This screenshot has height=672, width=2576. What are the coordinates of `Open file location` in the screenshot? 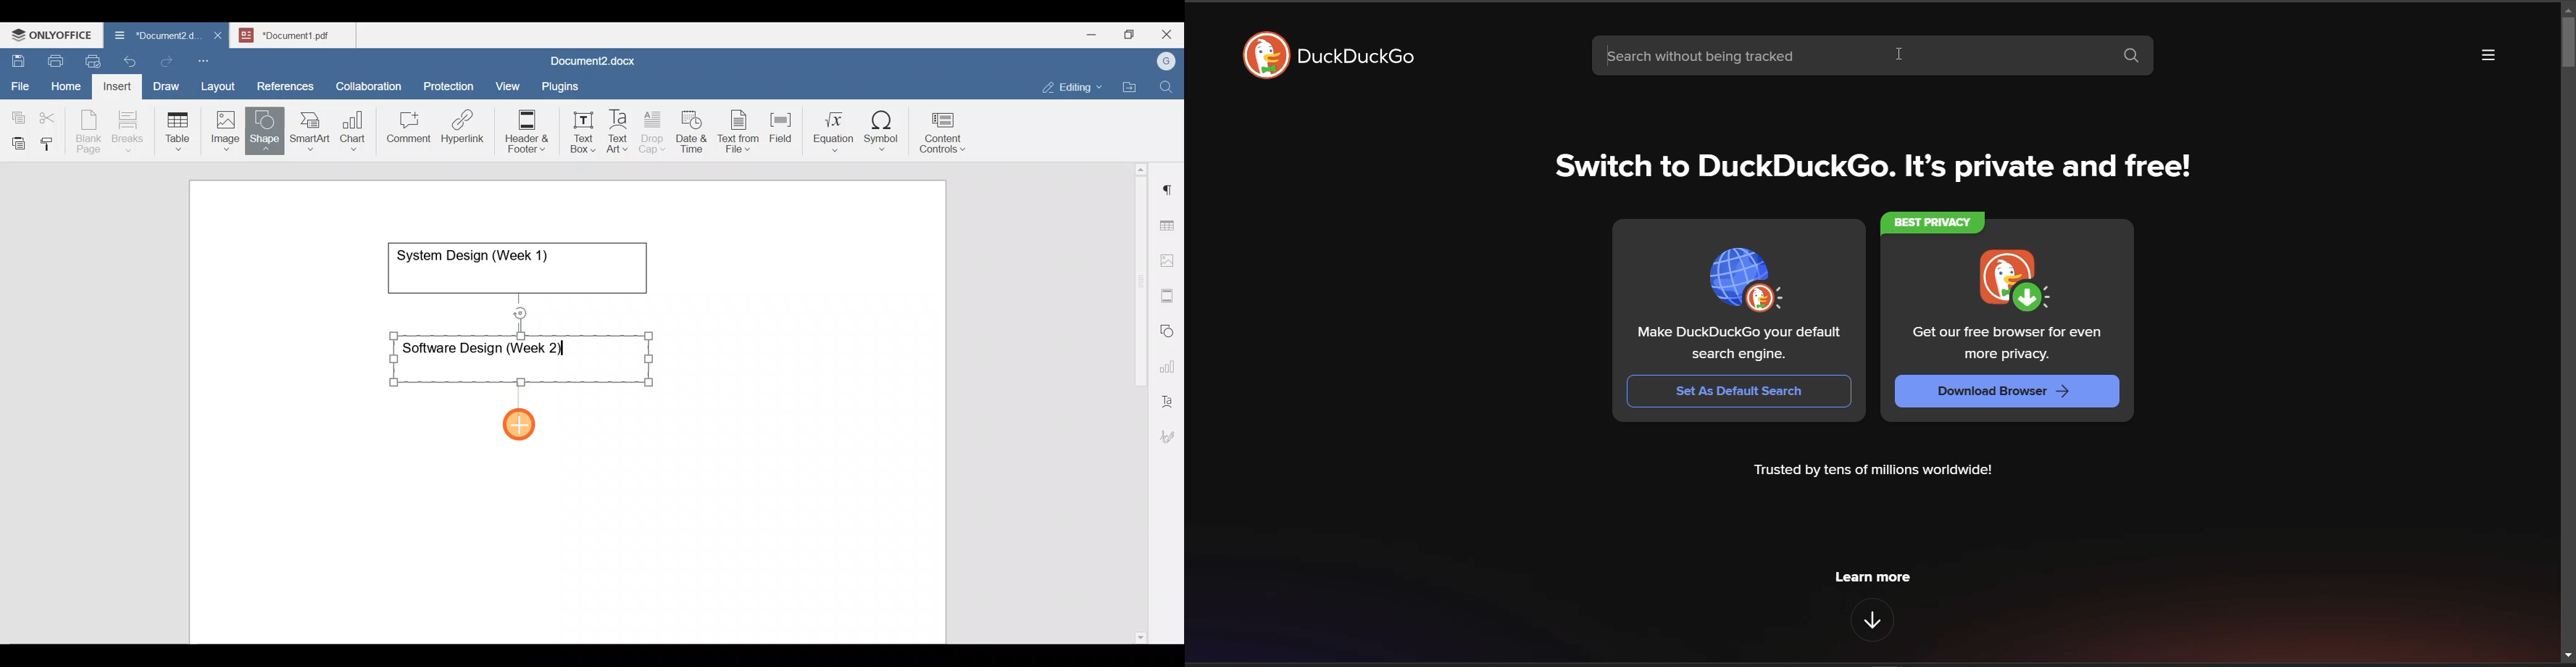 It's located at (1133, 88).